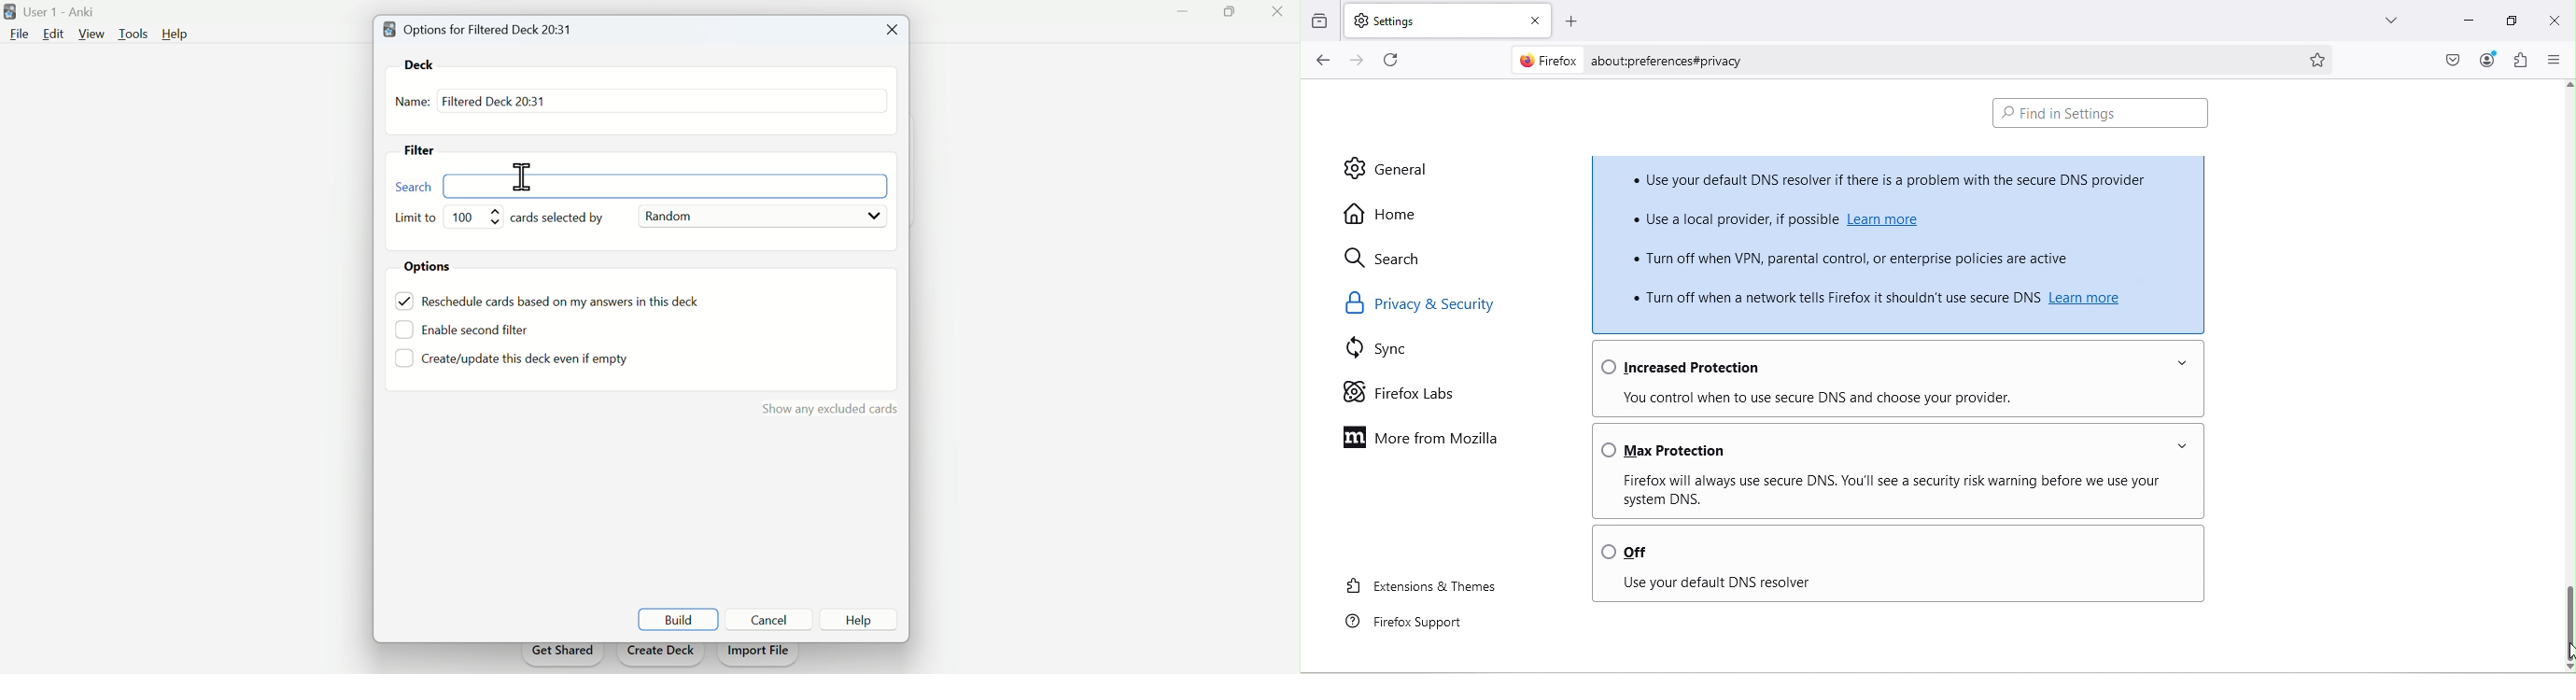 The width and height of the screenshot is (2576, 700). I want to click on  build Build, so click(678, 619).